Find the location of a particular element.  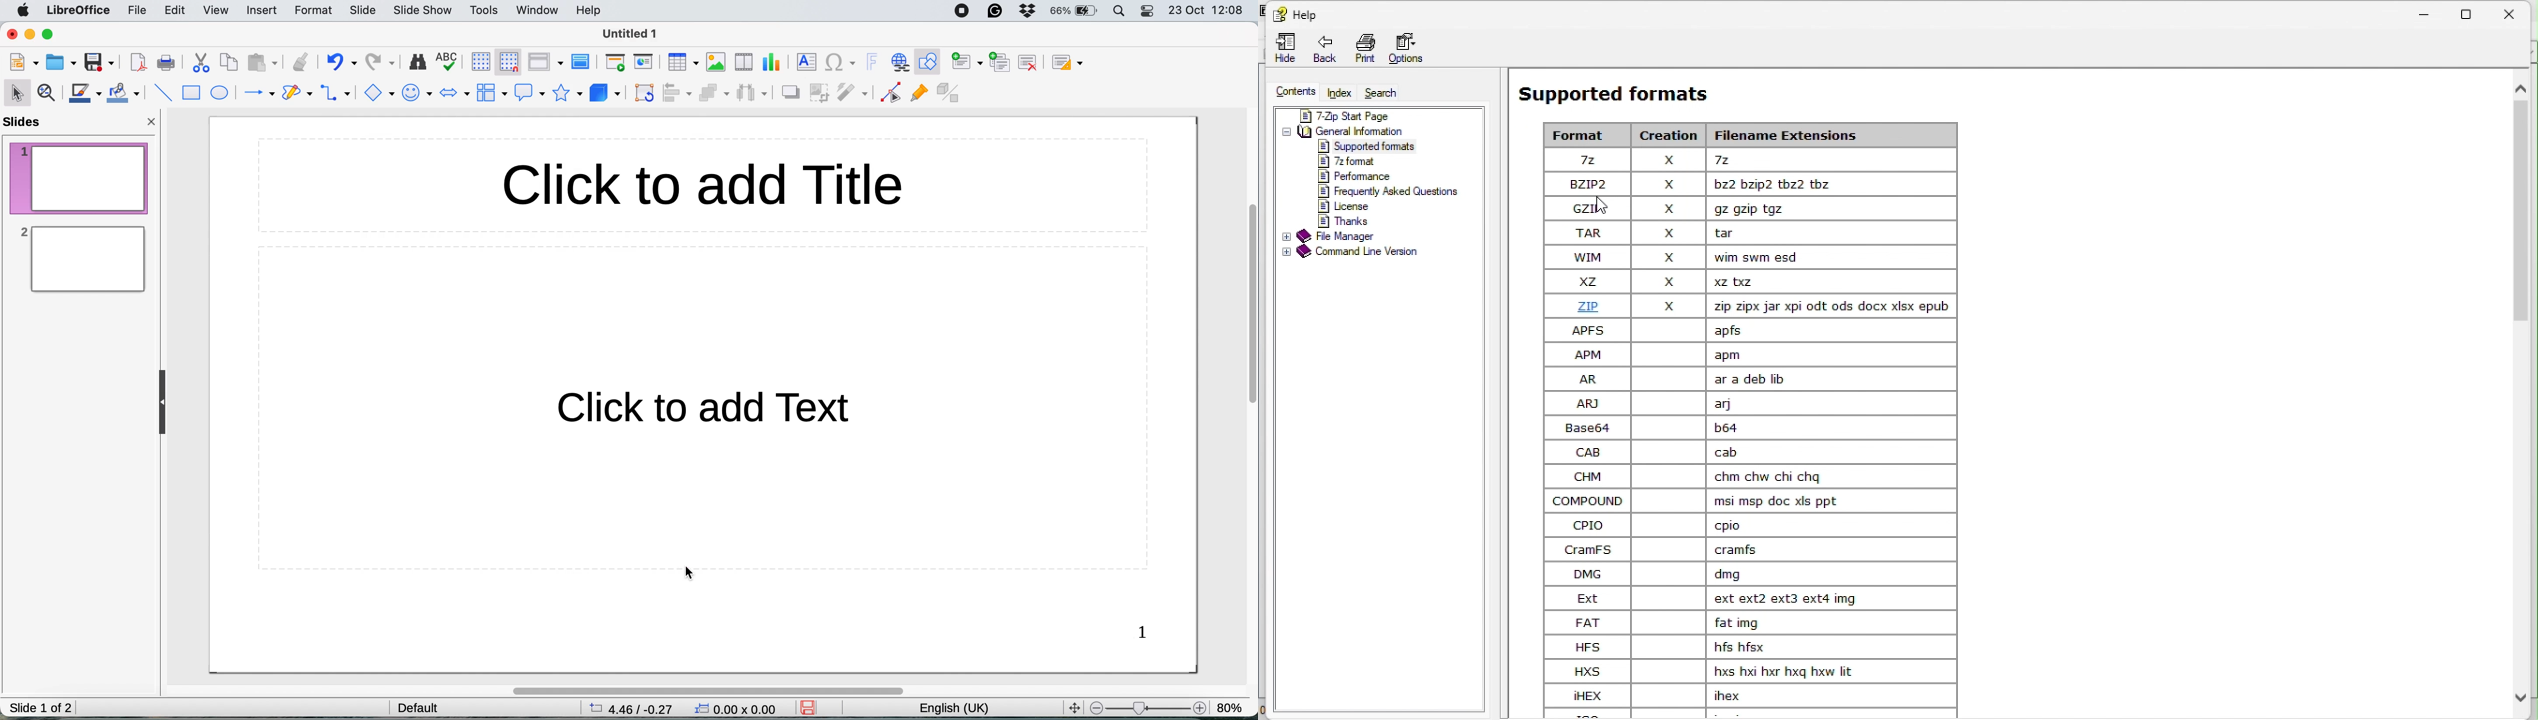

Command line version is located at coordinates (1373, 253).